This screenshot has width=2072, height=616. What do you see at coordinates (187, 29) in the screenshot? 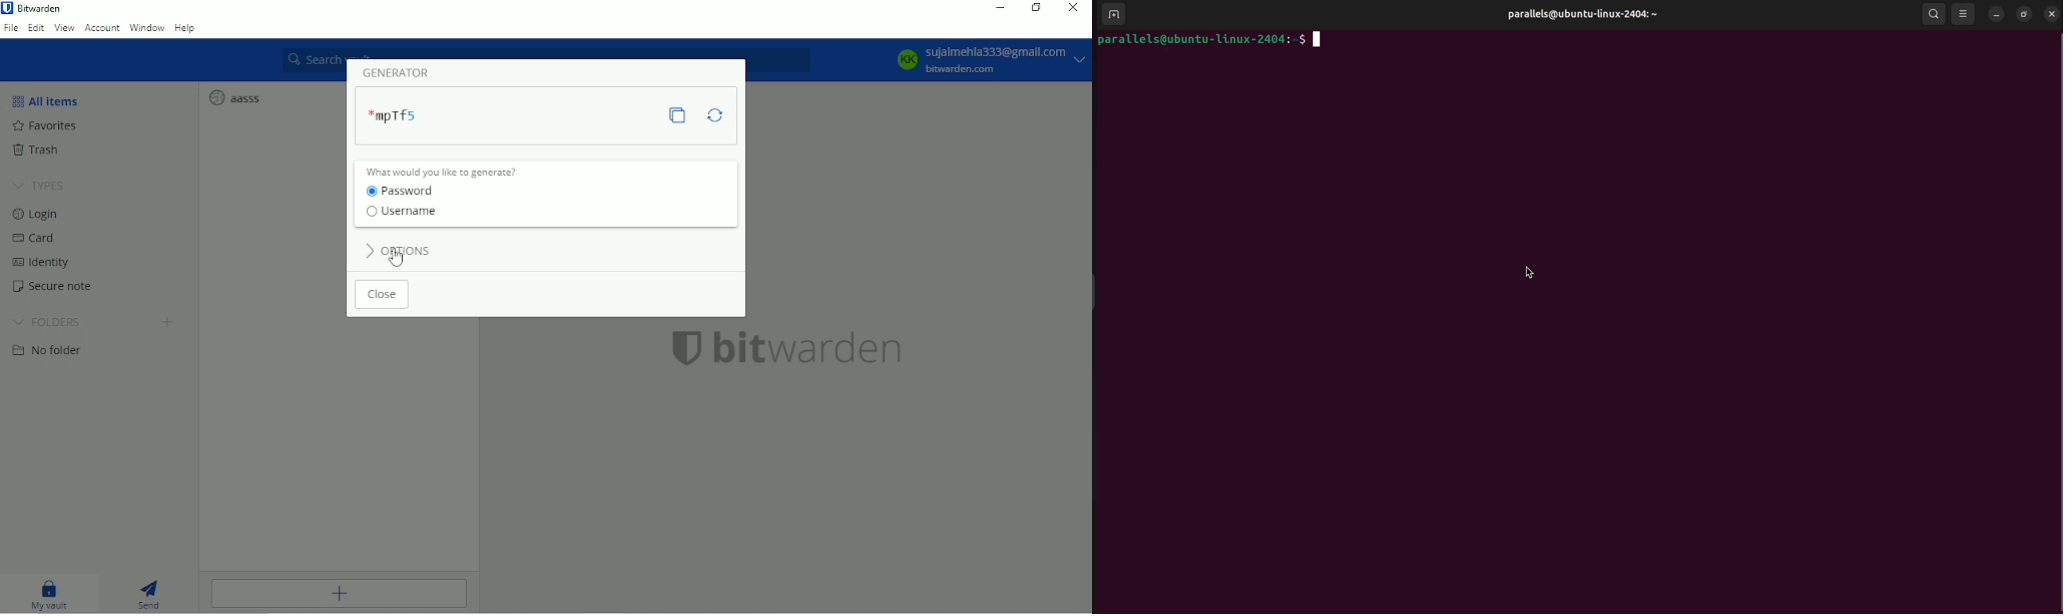
I see `Help` at bounding box center [187, 29].